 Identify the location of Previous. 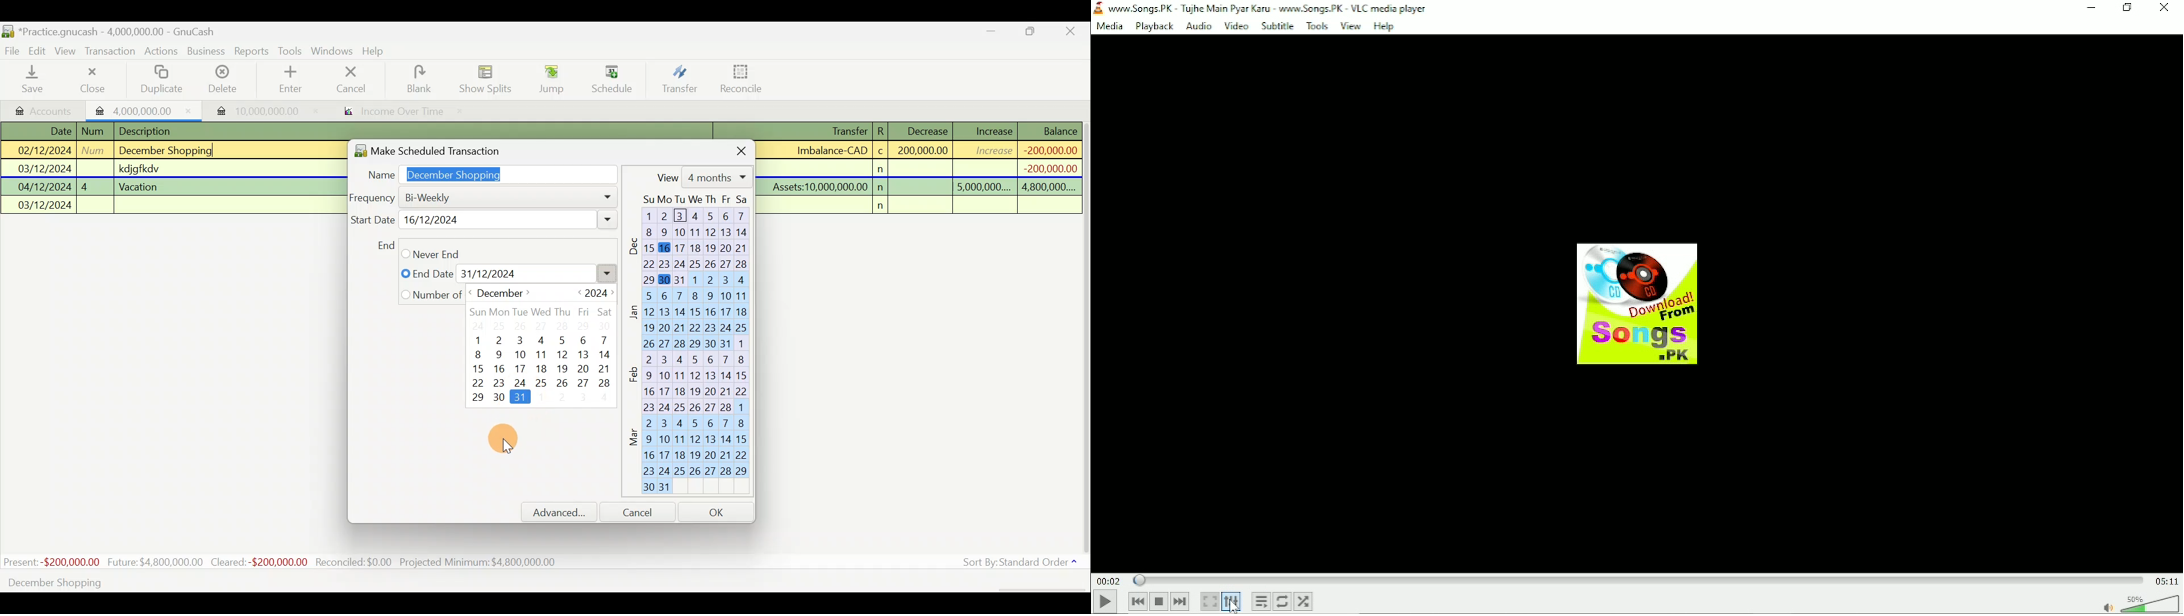
(1137, 601).